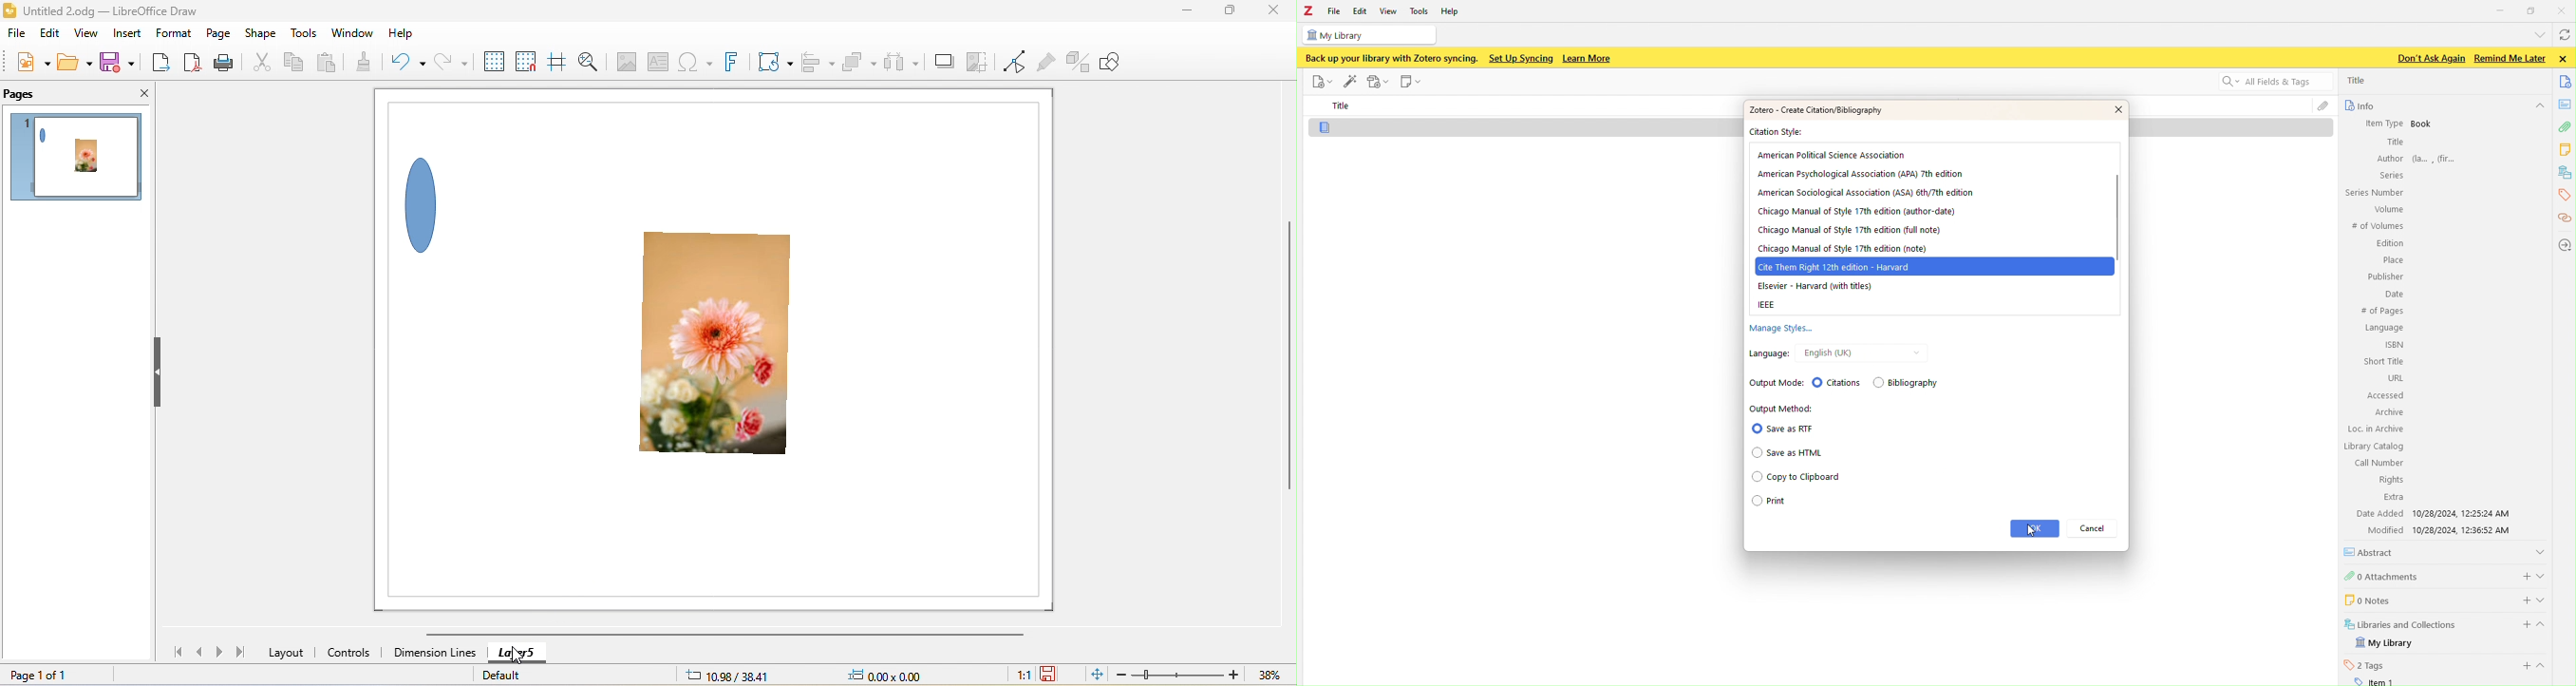 This screenshot has width=2576, height=700. What do you see at coordinates (1779, 133) in the screenshot?
I see `Citation Style:` at bounding box center [1779, 133].